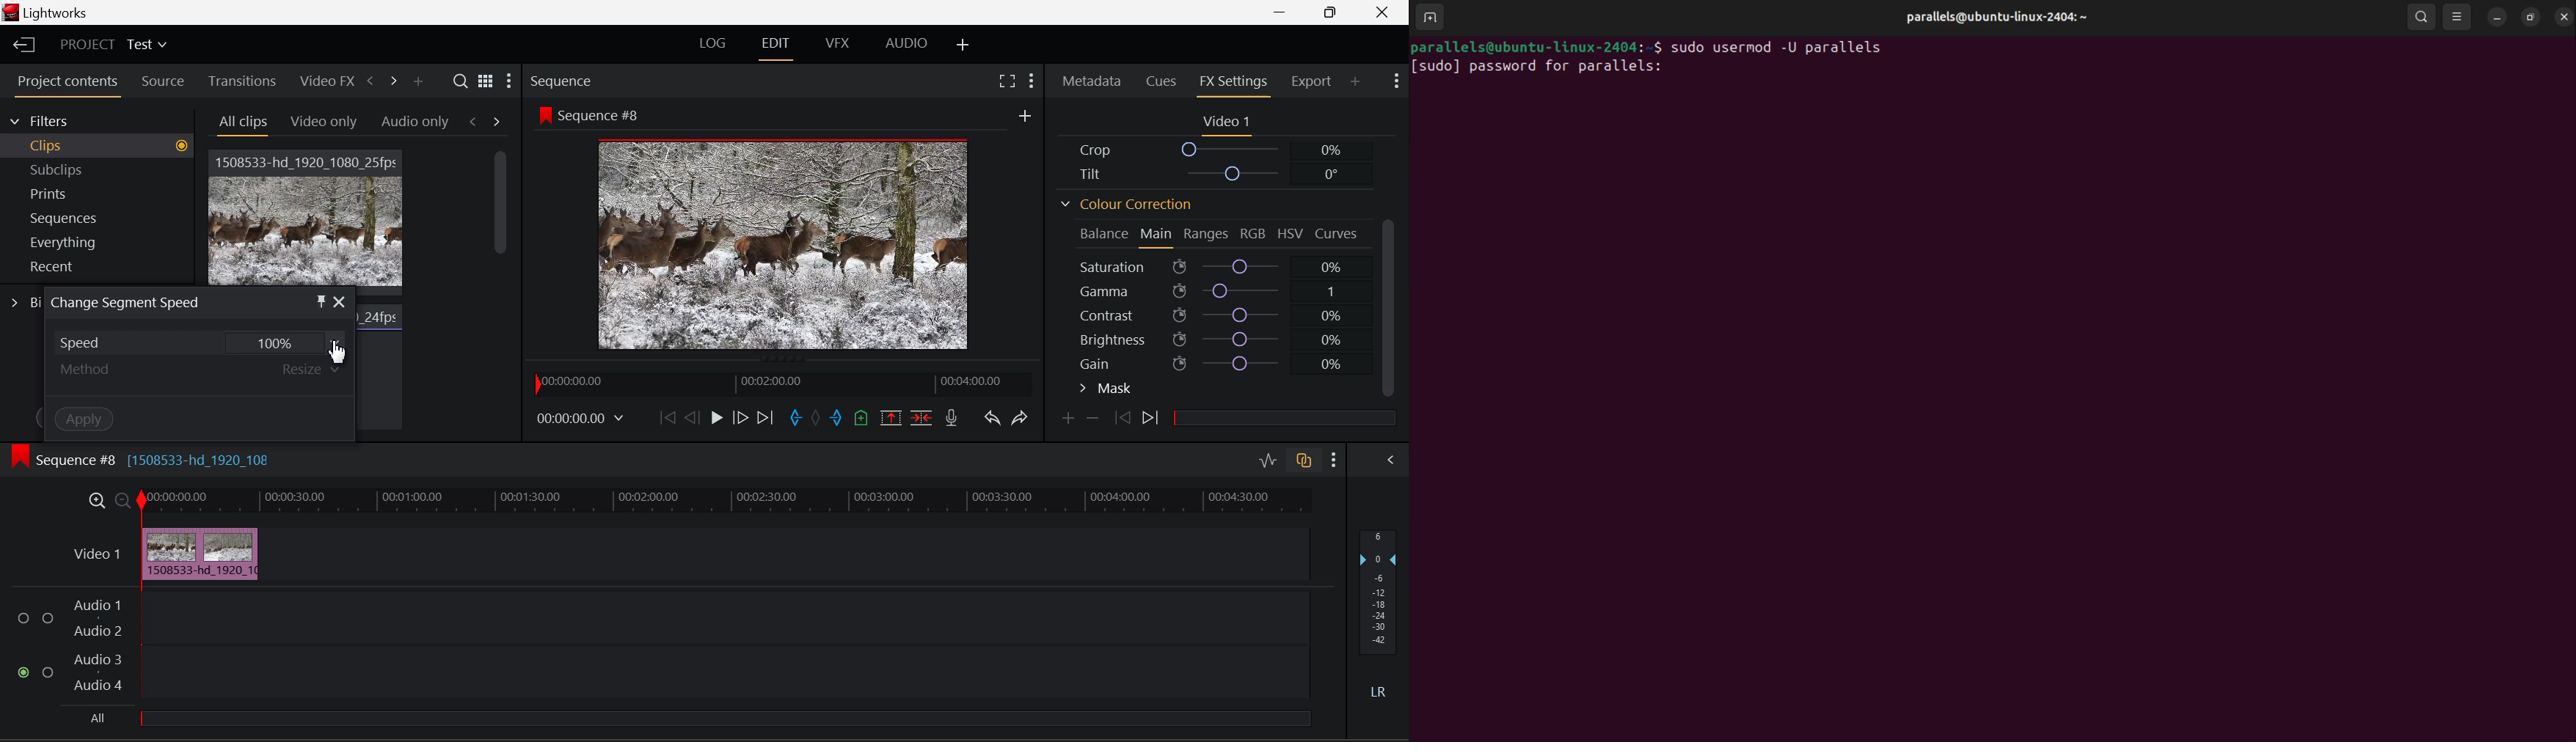 This screenshot has width=2576, height=756. I want to click on Audio 3, so click(98, 661).